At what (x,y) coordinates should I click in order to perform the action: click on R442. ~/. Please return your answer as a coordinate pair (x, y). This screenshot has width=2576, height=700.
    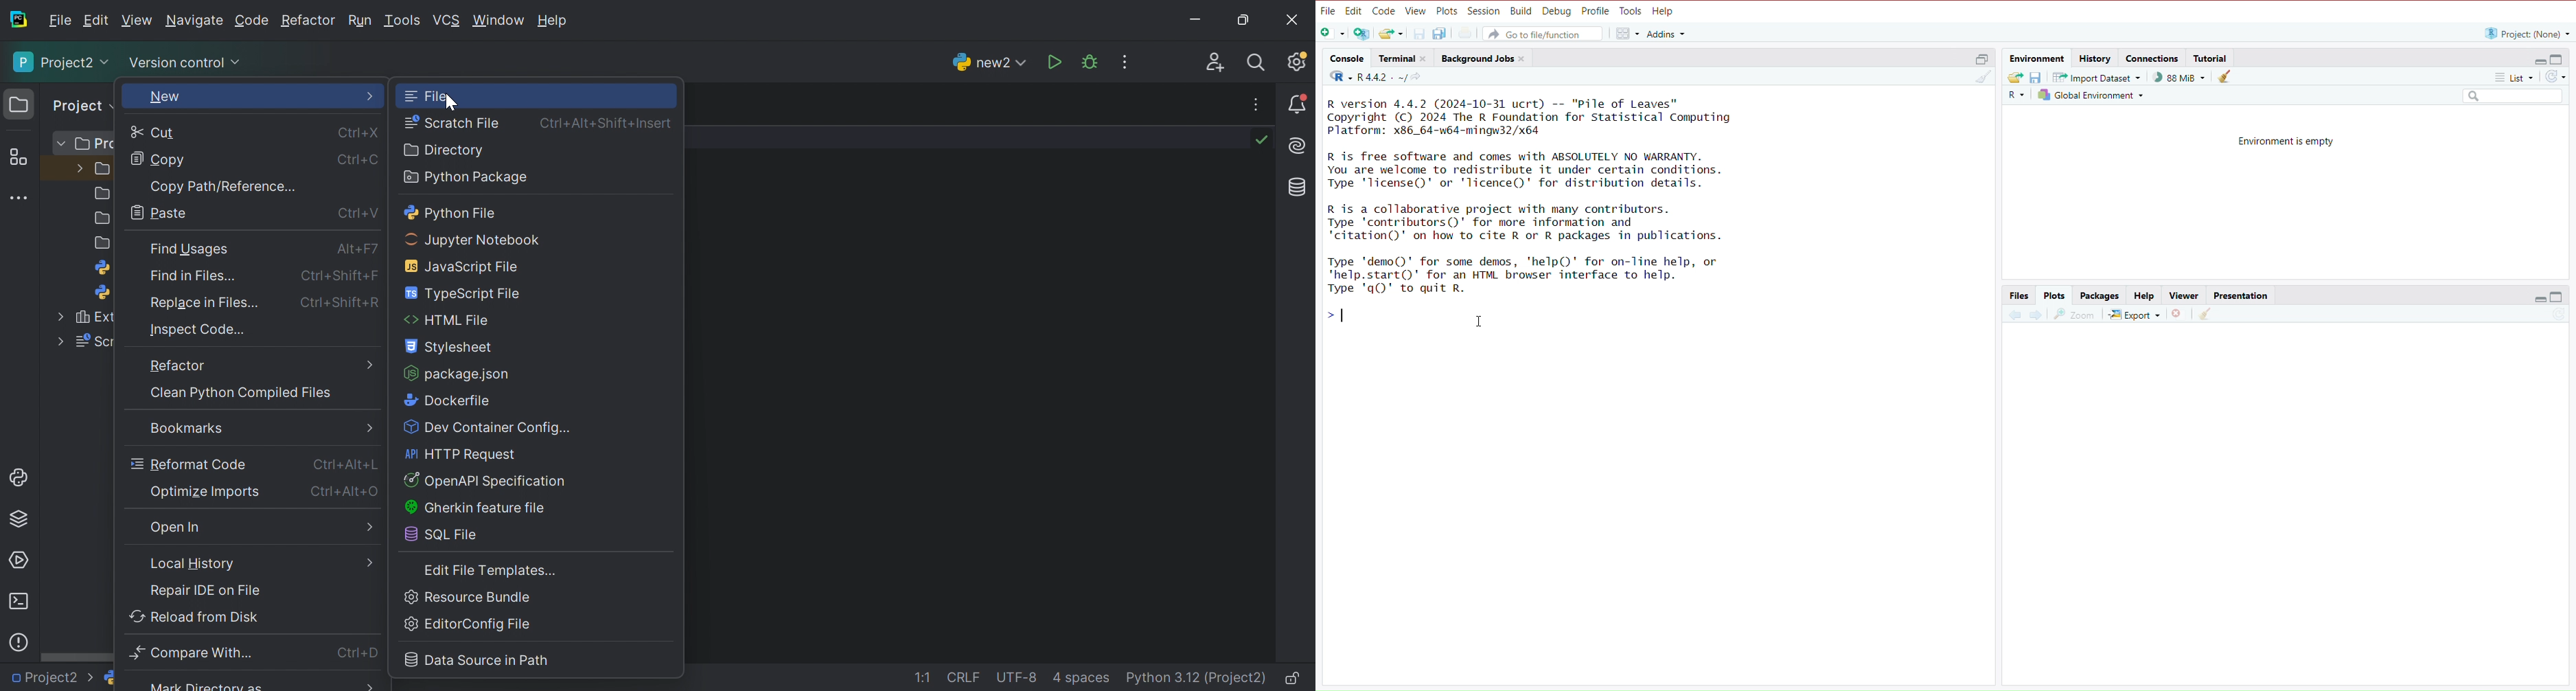
    Looking at the image, I should click on (1375, 77).